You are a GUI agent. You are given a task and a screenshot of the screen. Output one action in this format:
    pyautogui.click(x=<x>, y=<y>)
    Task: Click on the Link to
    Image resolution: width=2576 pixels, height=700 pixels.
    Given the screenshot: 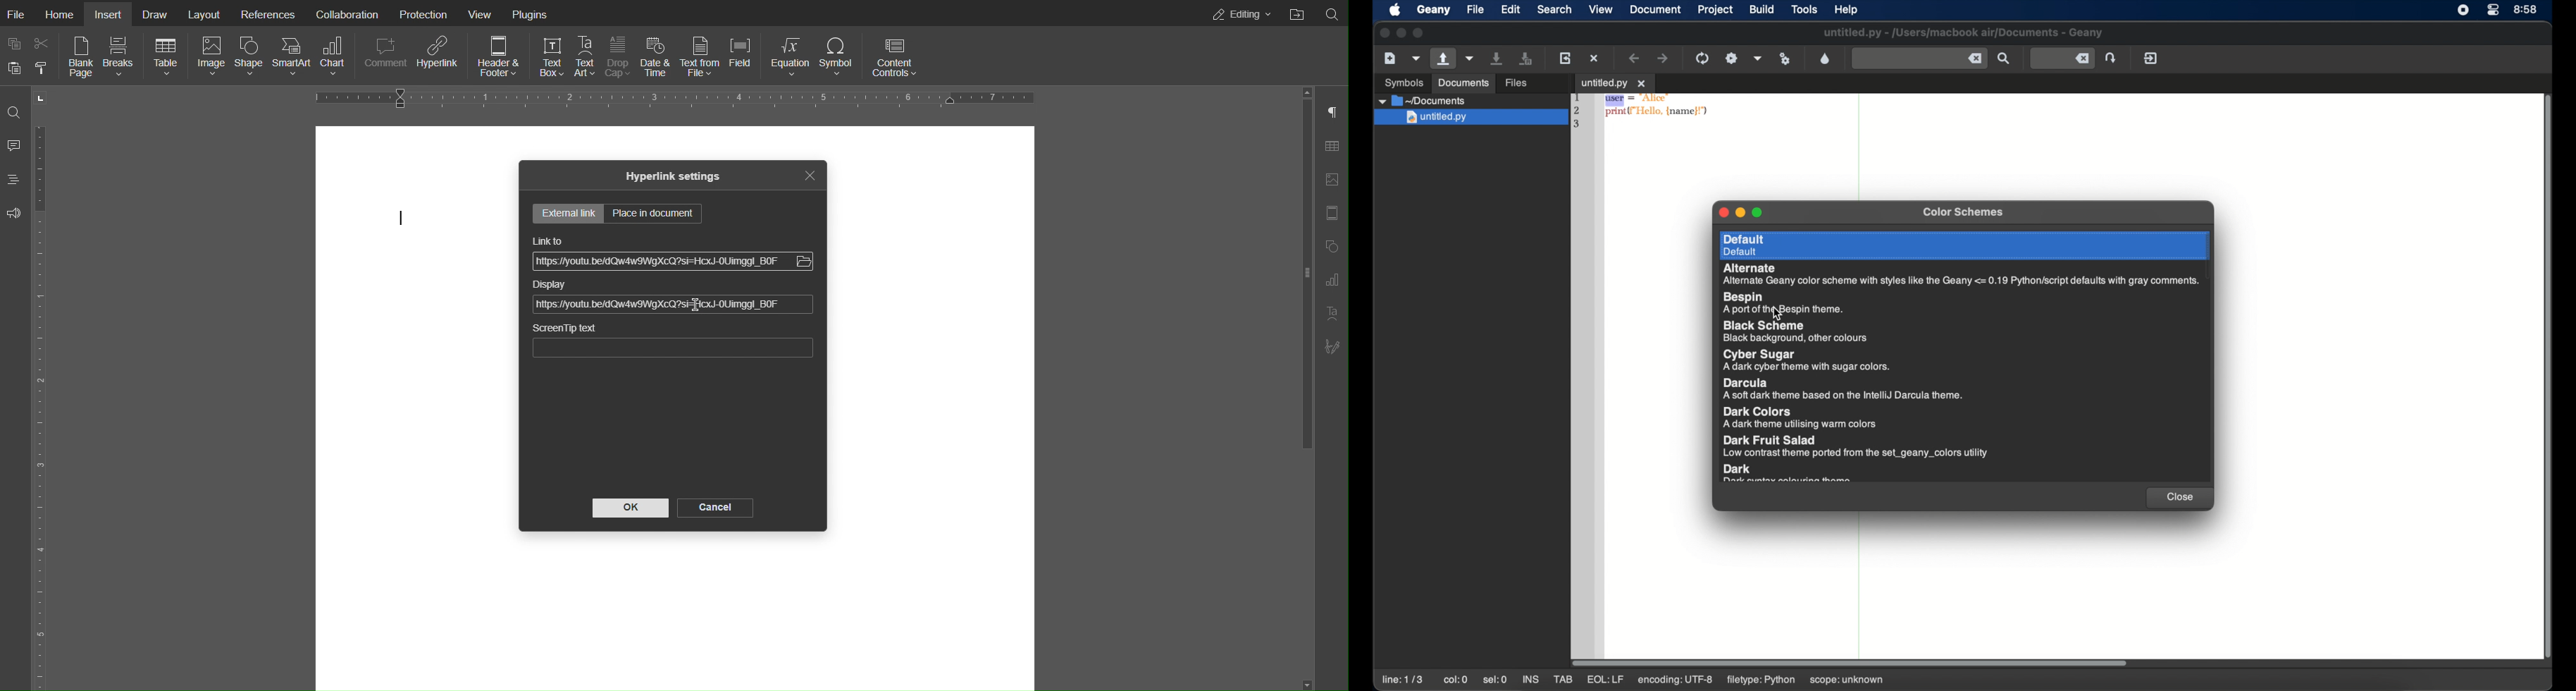 What is the action you would take?
    pyautogui.click(x=547, y=240)
    